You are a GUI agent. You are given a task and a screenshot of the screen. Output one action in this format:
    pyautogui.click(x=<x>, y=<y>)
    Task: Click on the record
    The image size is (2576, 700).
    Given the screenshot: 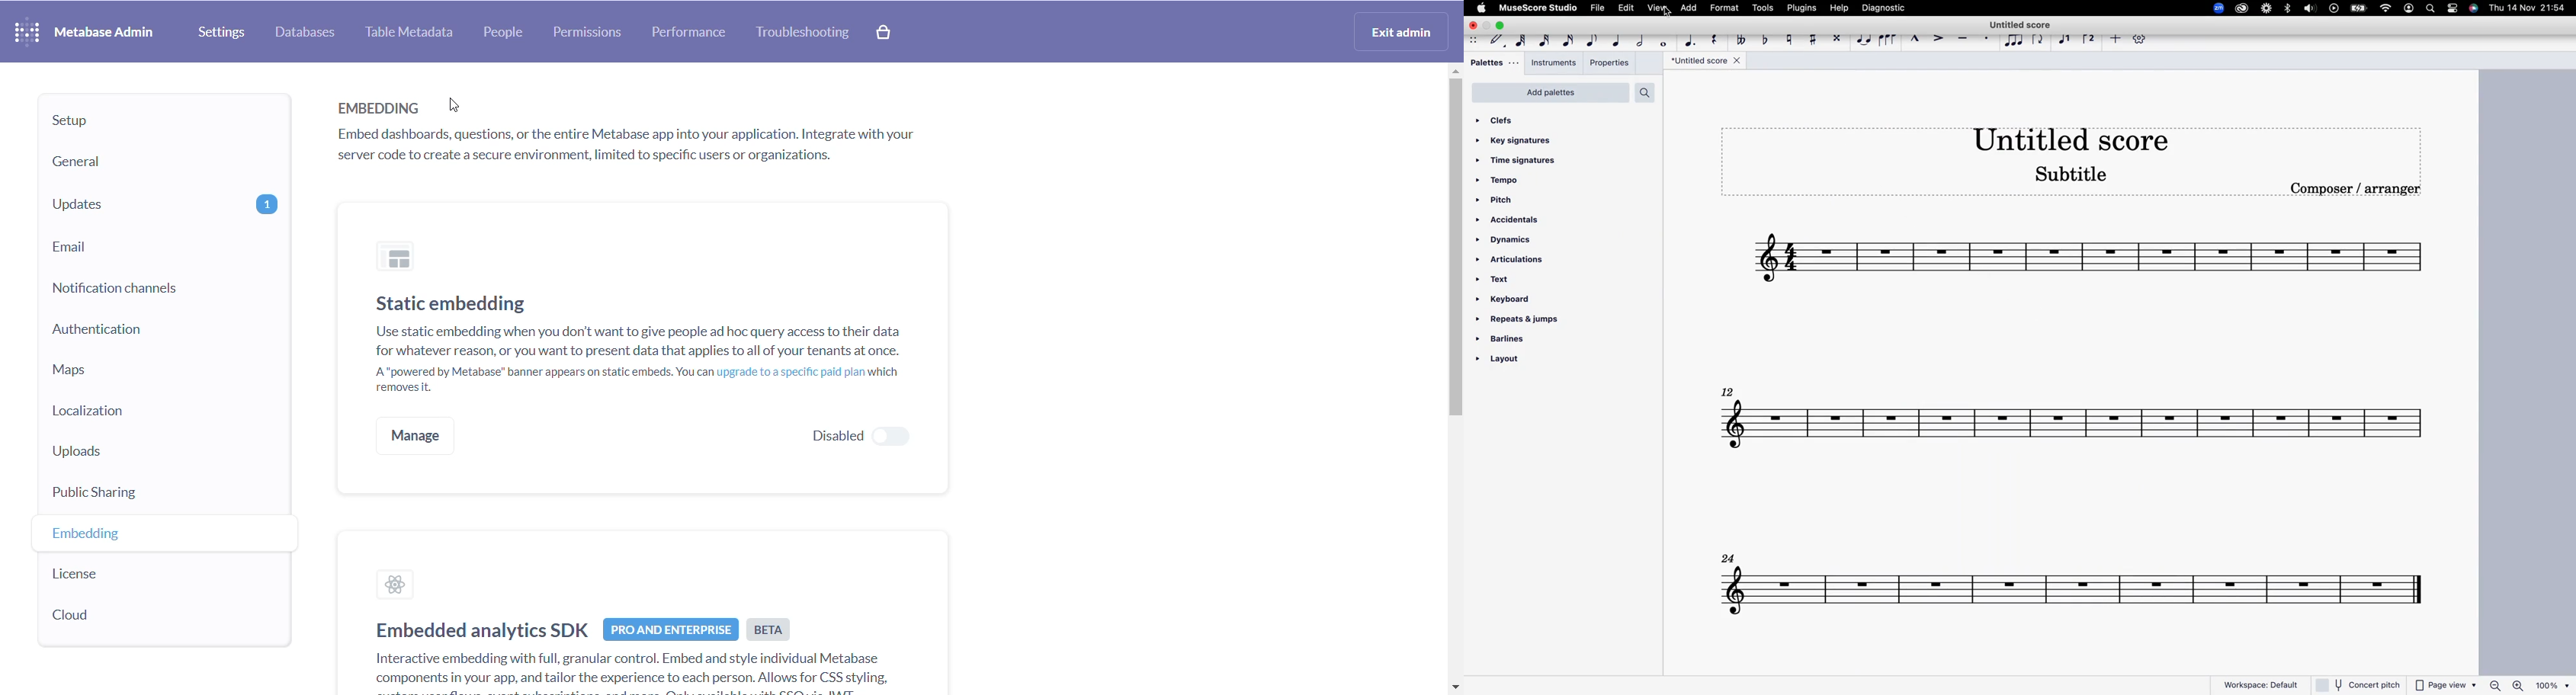 What is the action you would take?
    pyautogui.click(x=2335, y=11)
    